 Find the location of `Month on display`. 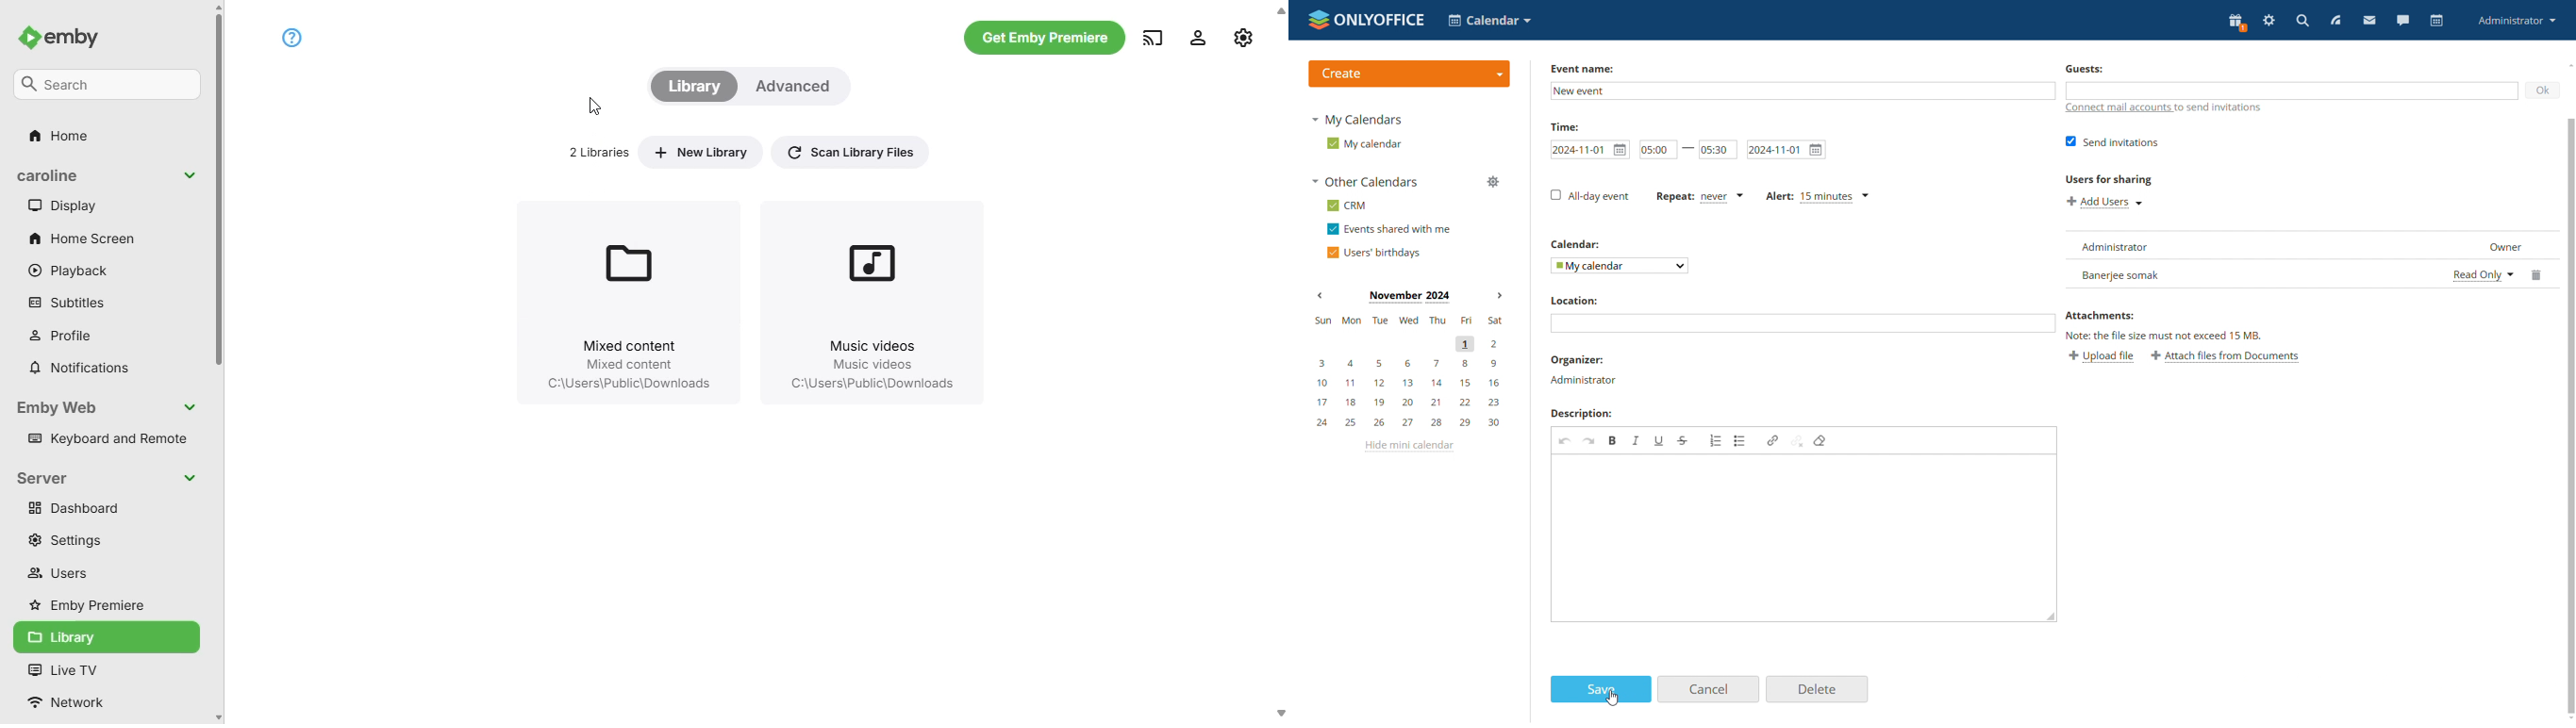

Month on display is located at coordinates (1408, 296).